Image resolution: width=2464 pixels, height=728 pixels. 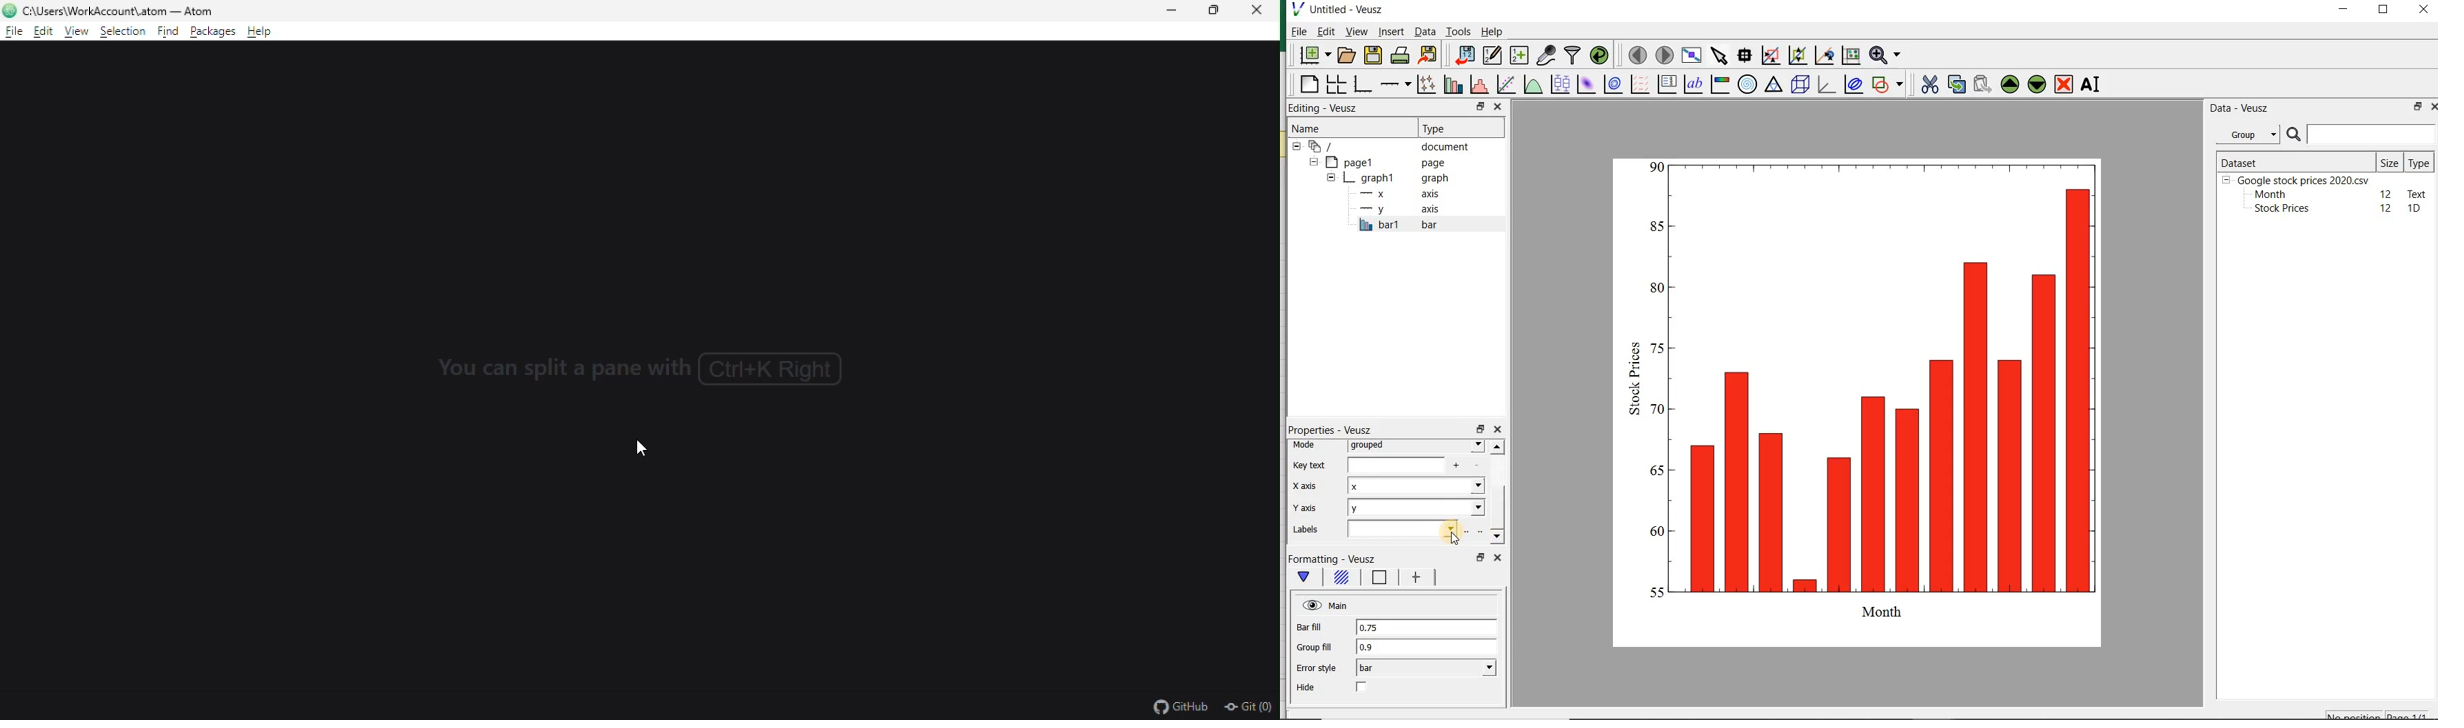 I want to click on graph1, so click(x=1386, y=179).